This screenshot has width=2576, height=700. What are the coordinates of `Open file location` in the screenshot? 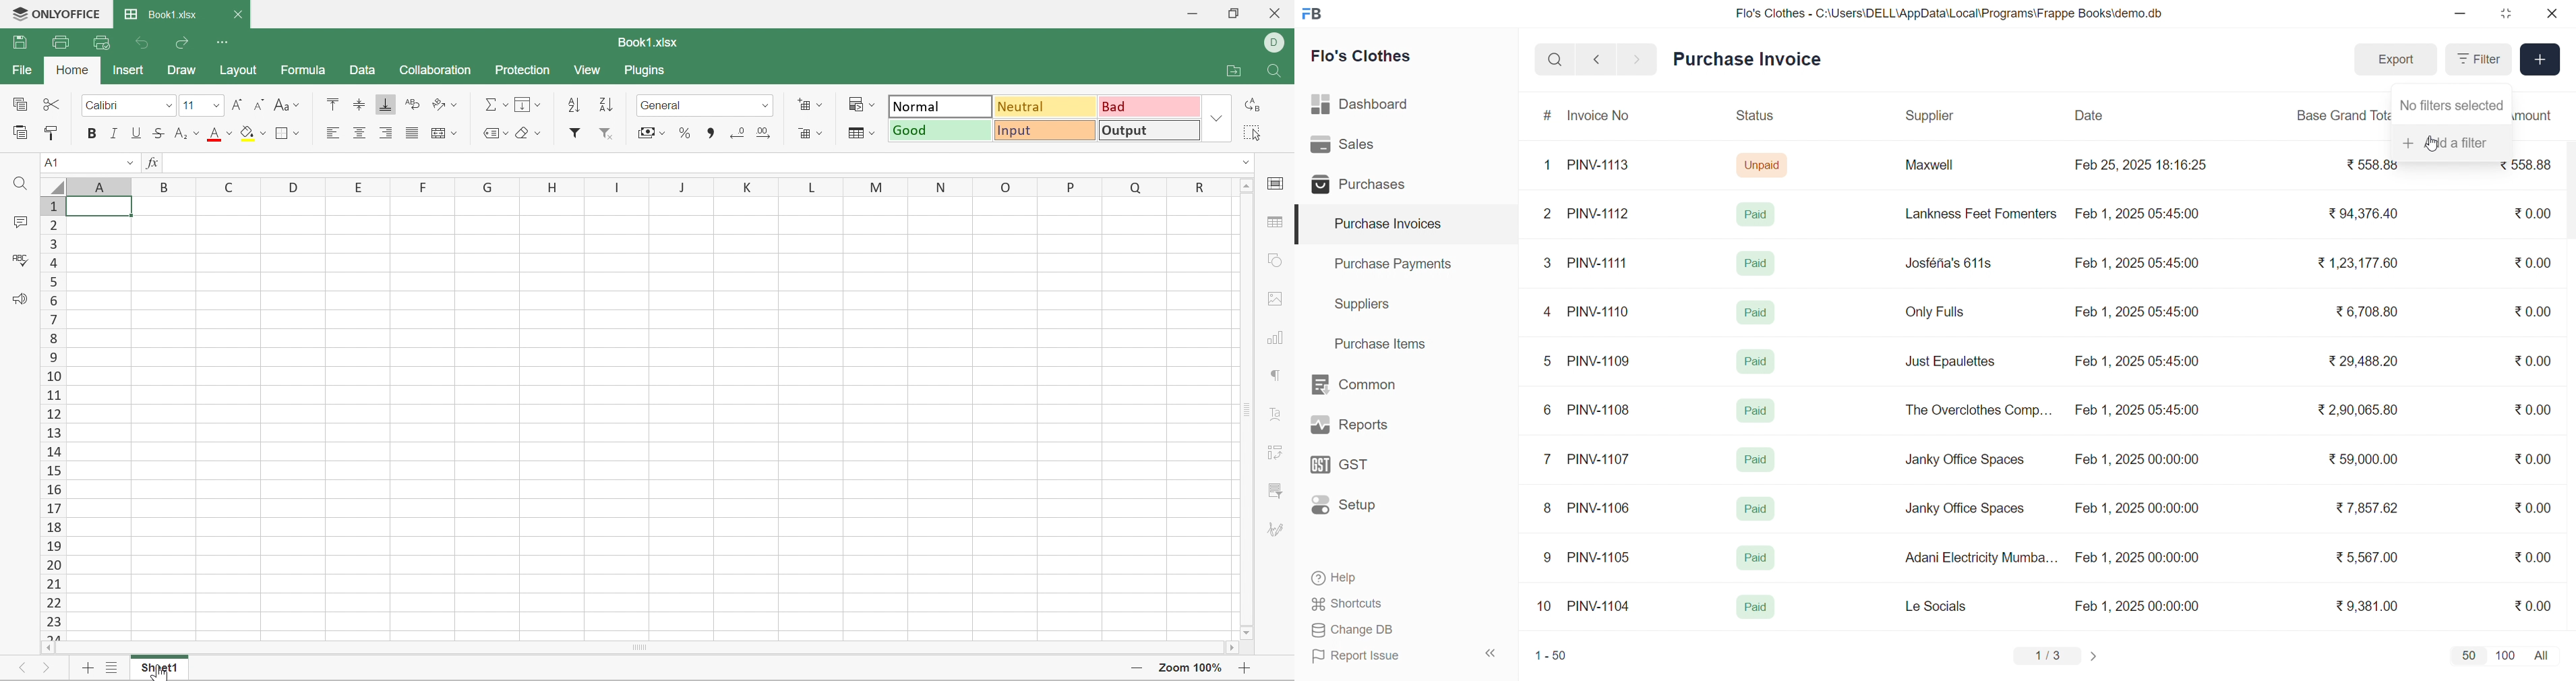 It's located at (1232, 71).